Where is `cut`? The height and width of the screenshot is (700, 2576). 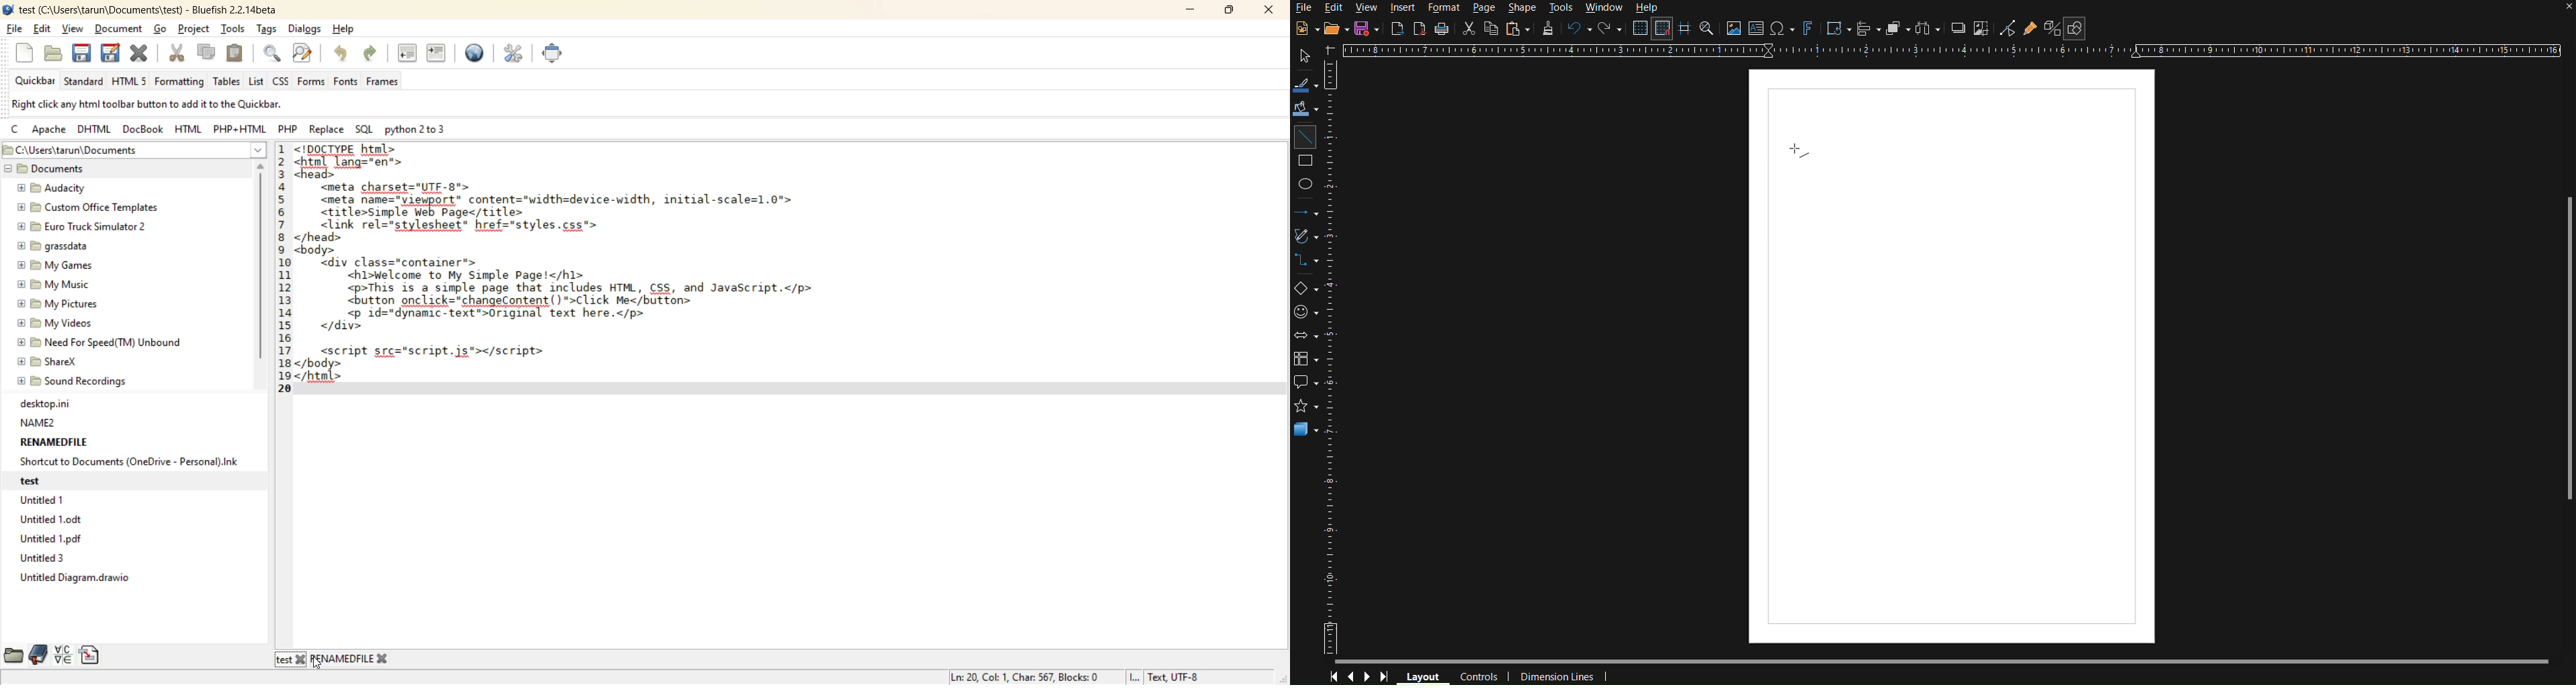
cut is located at coordinates (177, 54).